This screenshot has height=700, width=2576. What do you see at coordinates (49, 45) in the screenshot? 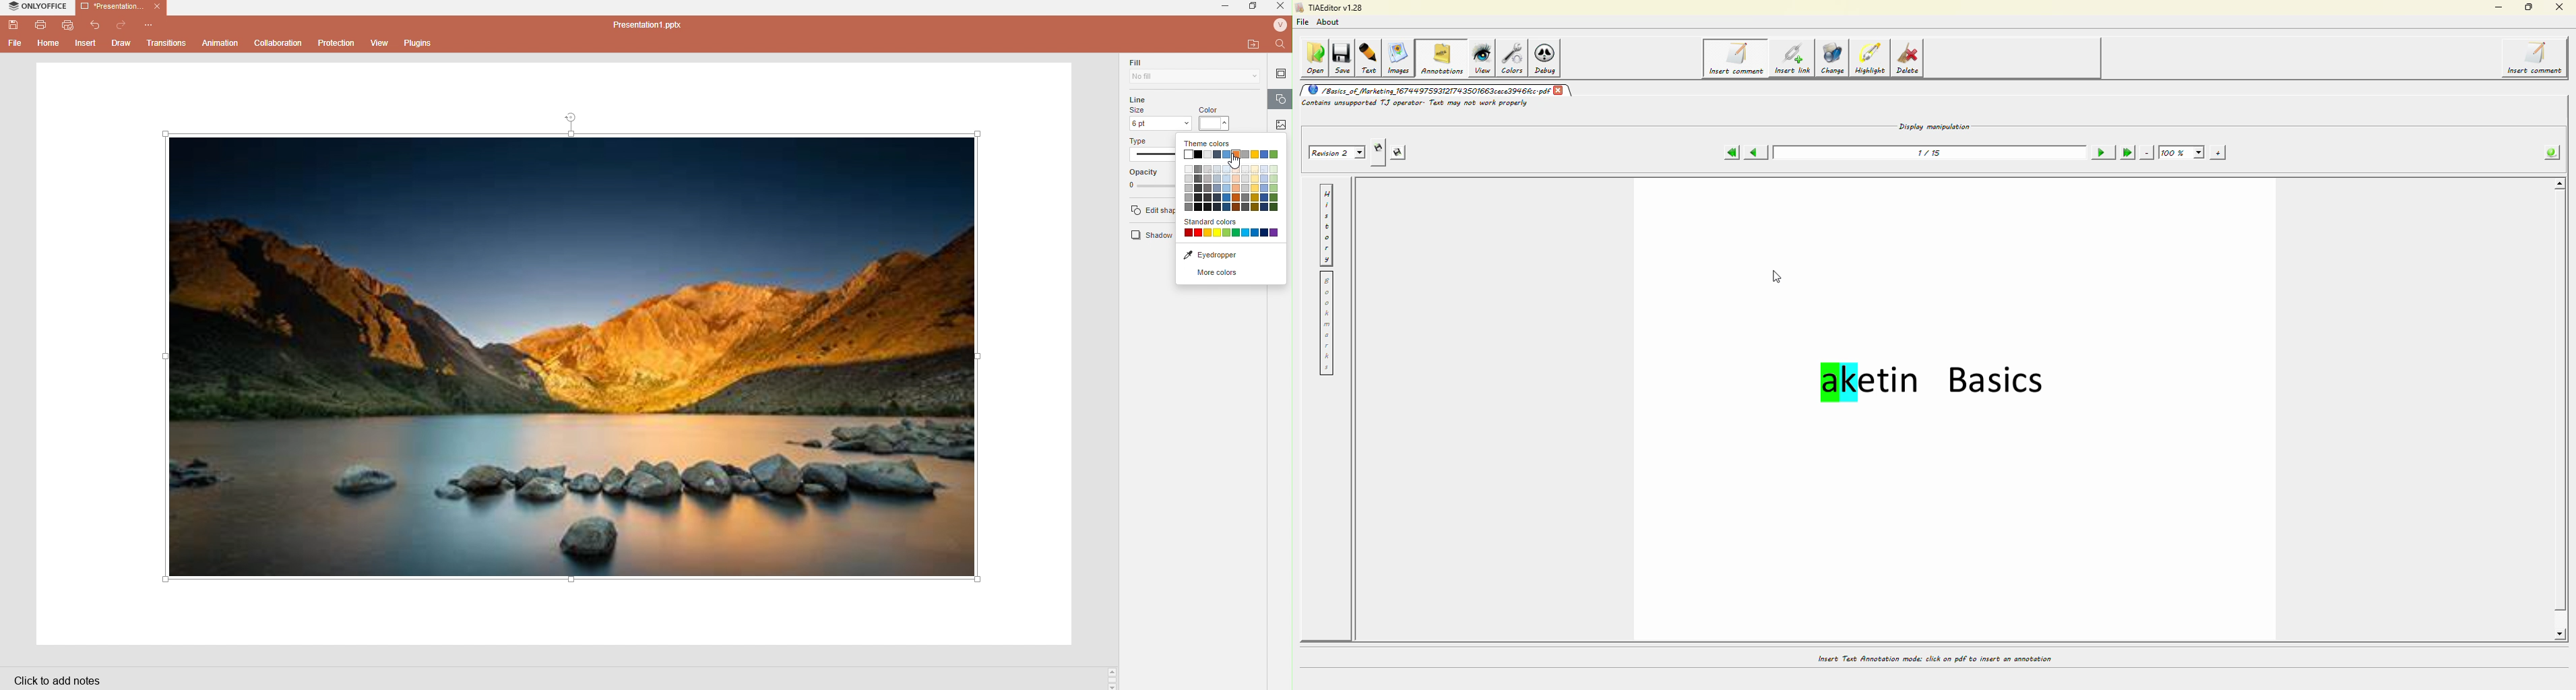
I see `Home` at bounding box center [49, 45].